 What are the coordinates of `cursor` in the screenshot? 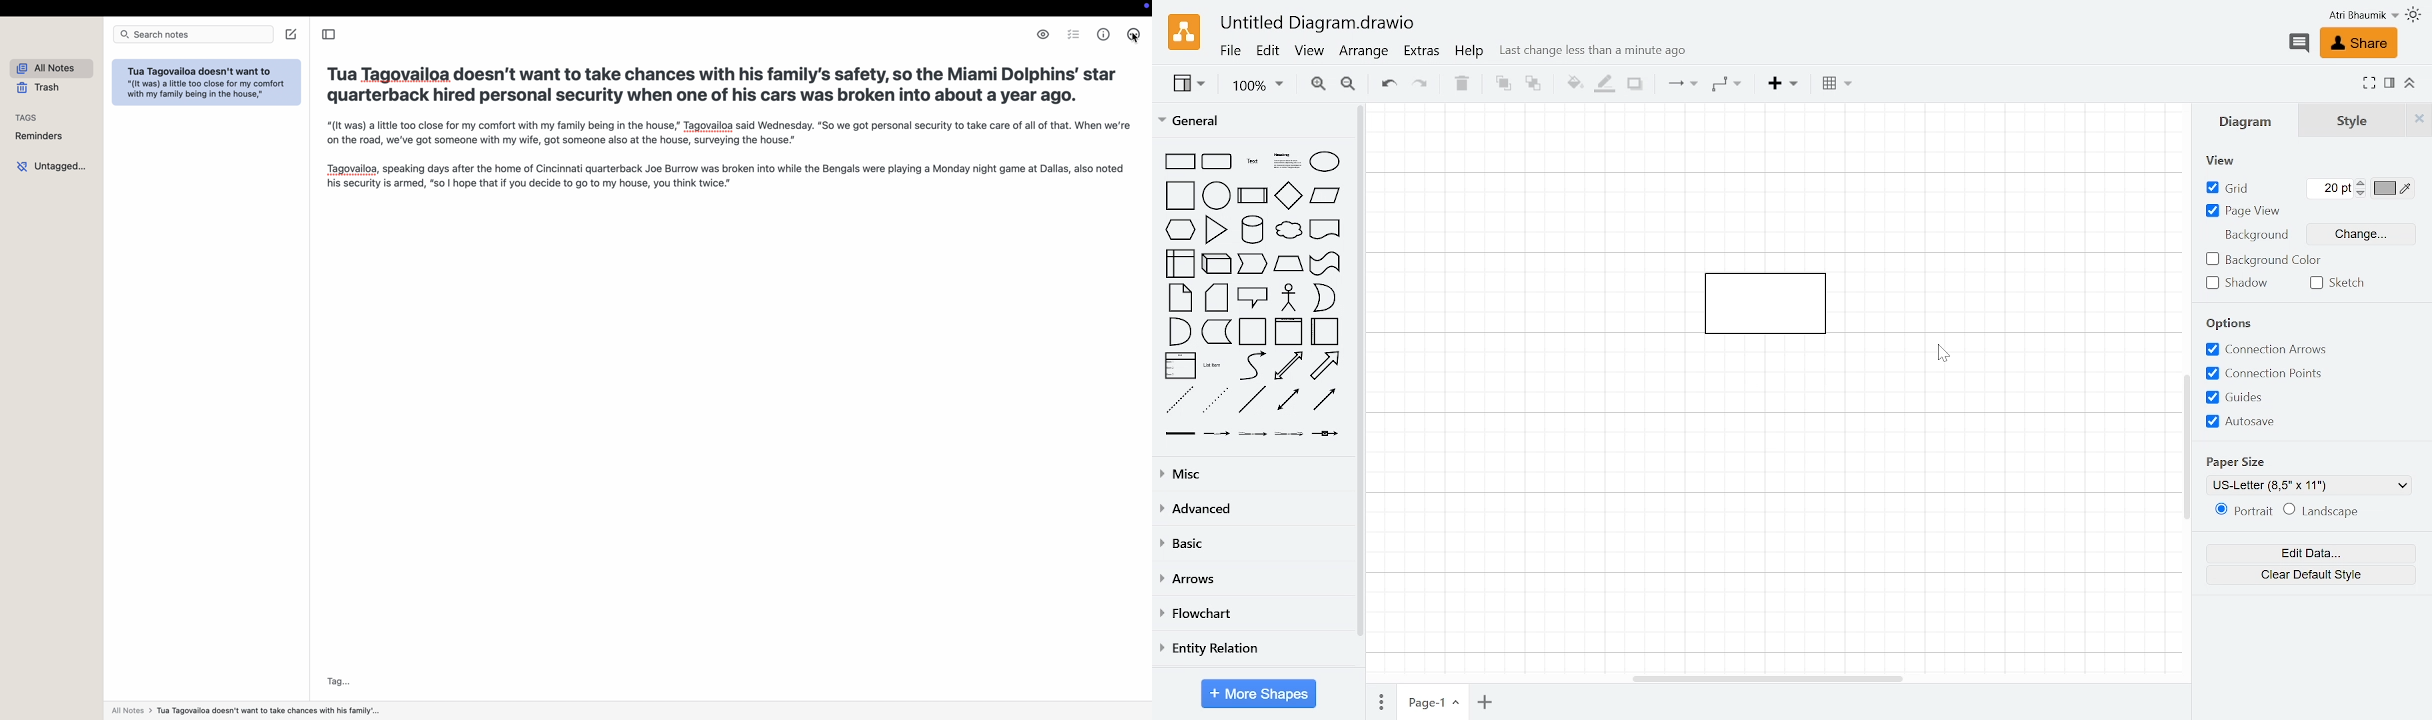 It's located at (1137, 40).